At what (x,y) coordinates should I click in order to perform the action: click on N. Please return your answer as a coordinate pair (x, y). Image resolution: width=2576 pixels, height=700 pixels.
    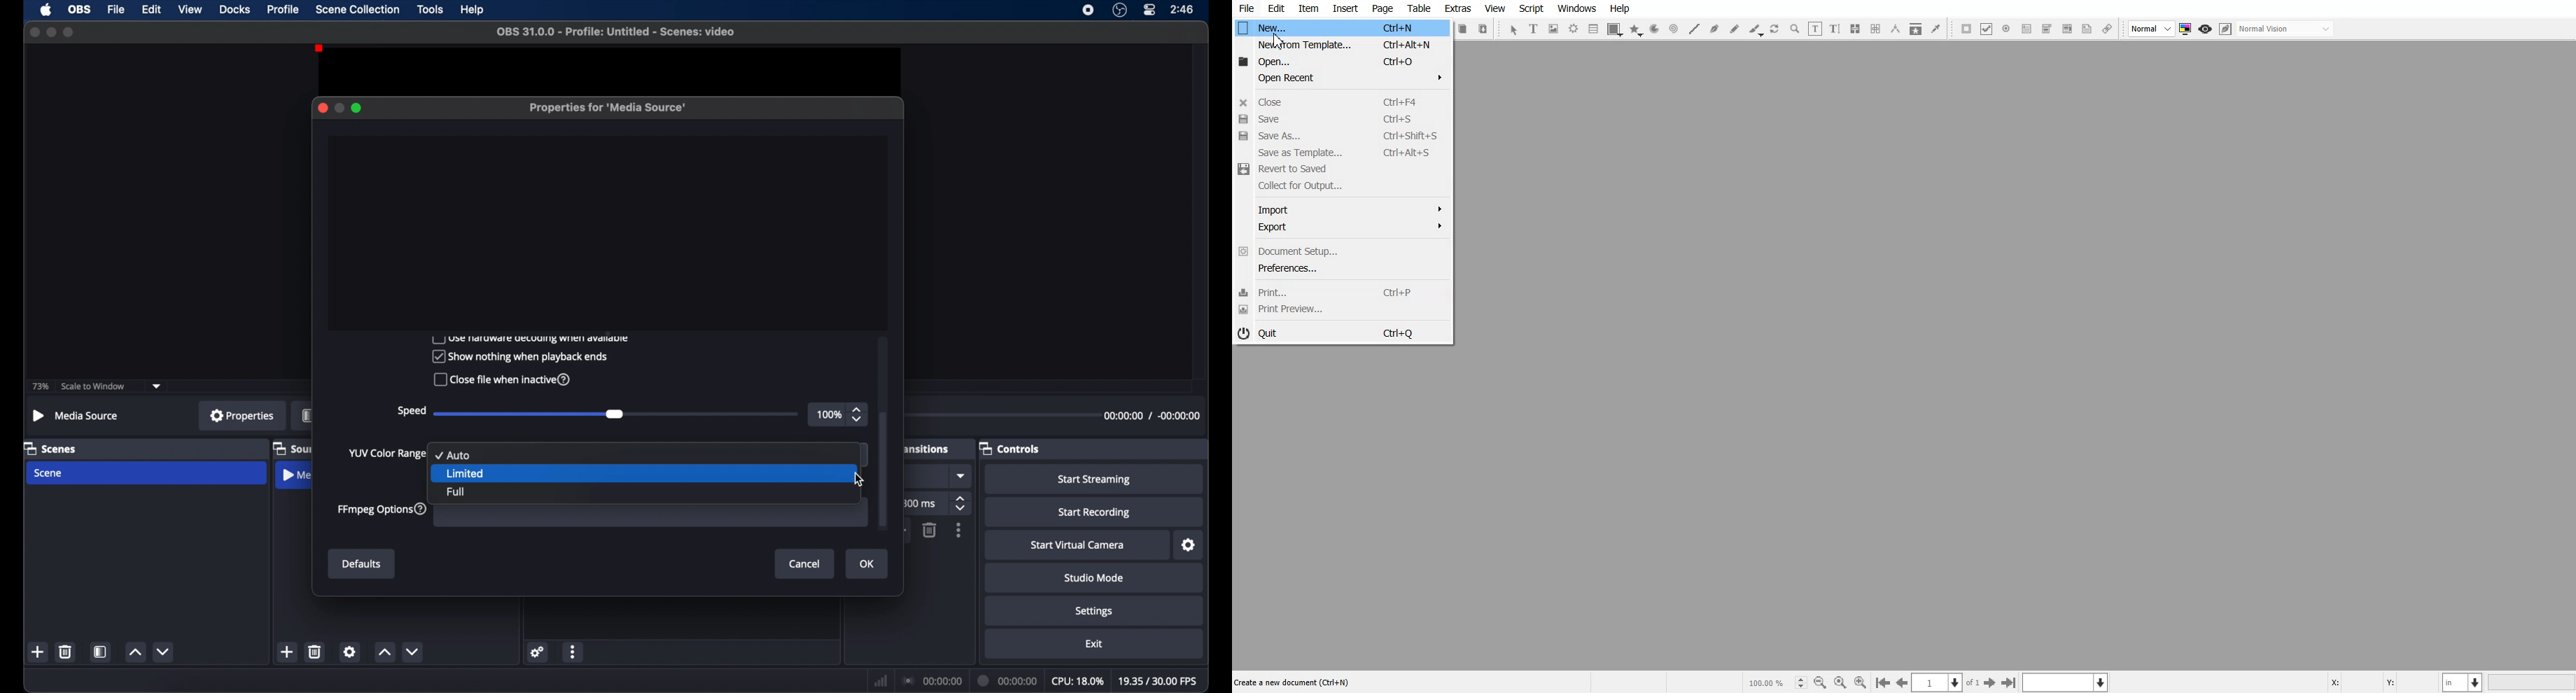
    Looking at the image, I should click on (1342, 27).